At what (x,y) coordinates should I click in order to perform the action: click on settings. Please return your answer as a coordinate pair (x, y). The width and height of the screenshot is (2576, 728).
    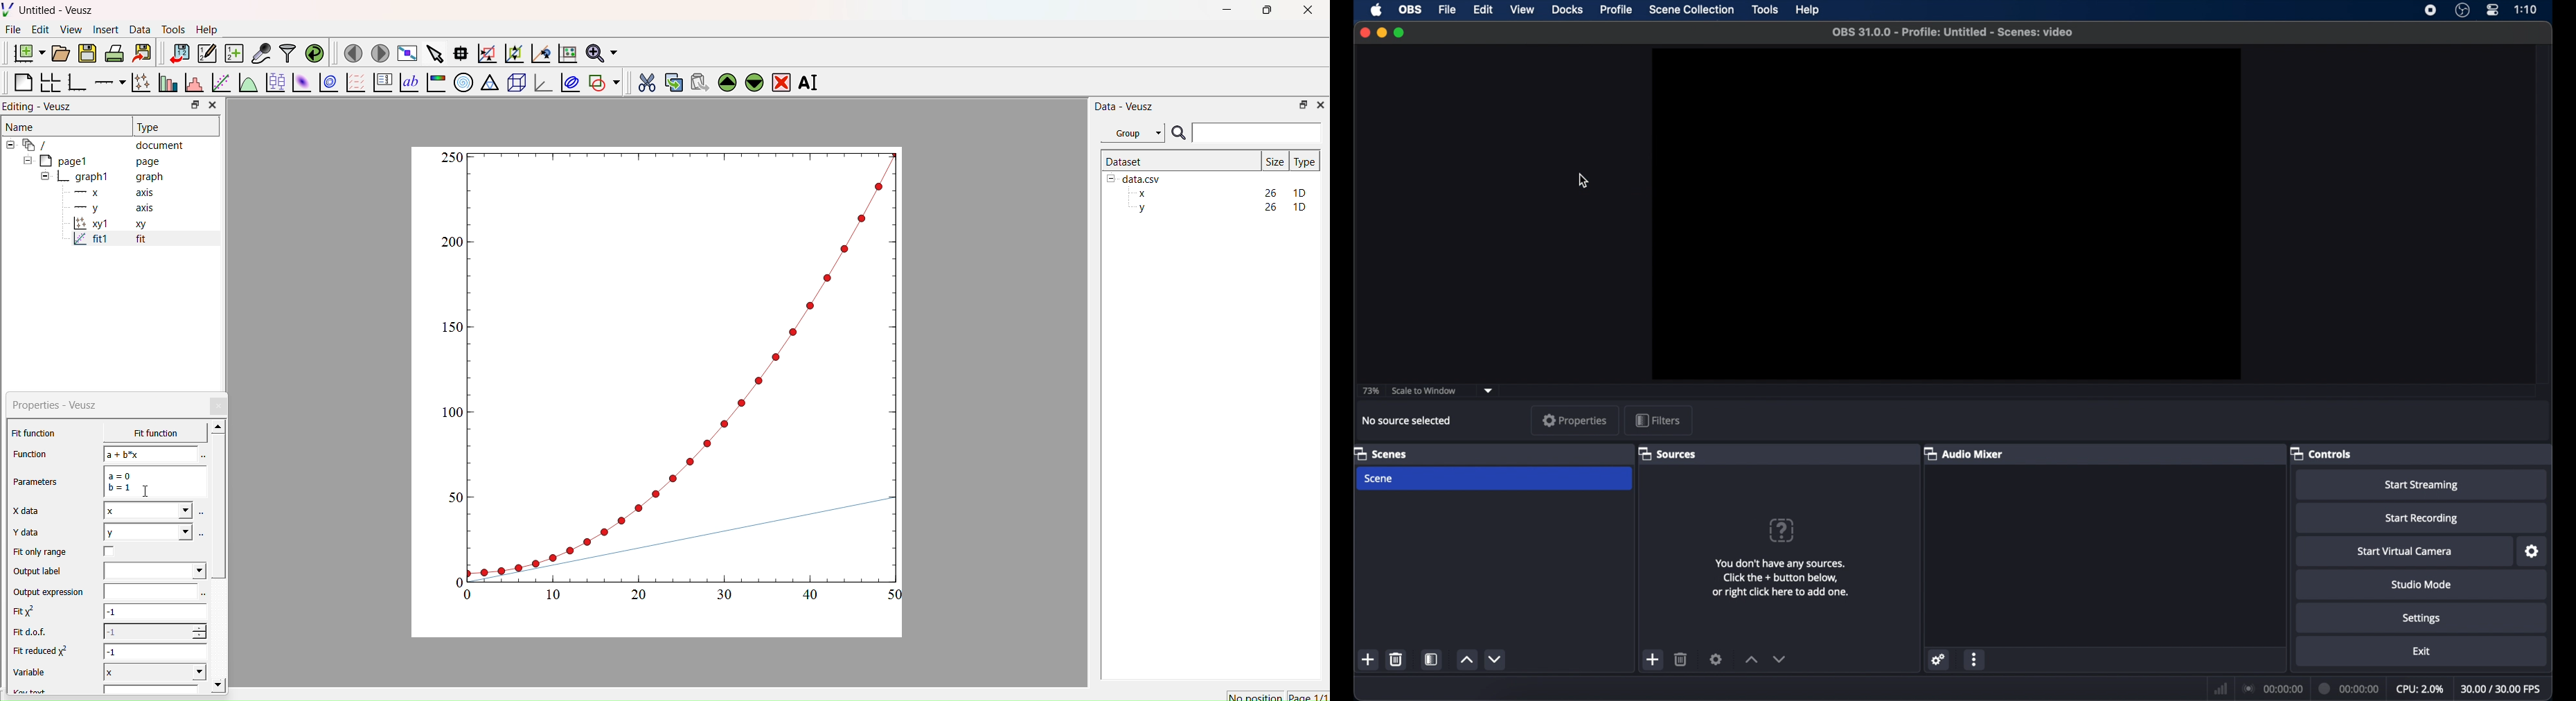
    Looking at the image, I should click on (1715, 659).